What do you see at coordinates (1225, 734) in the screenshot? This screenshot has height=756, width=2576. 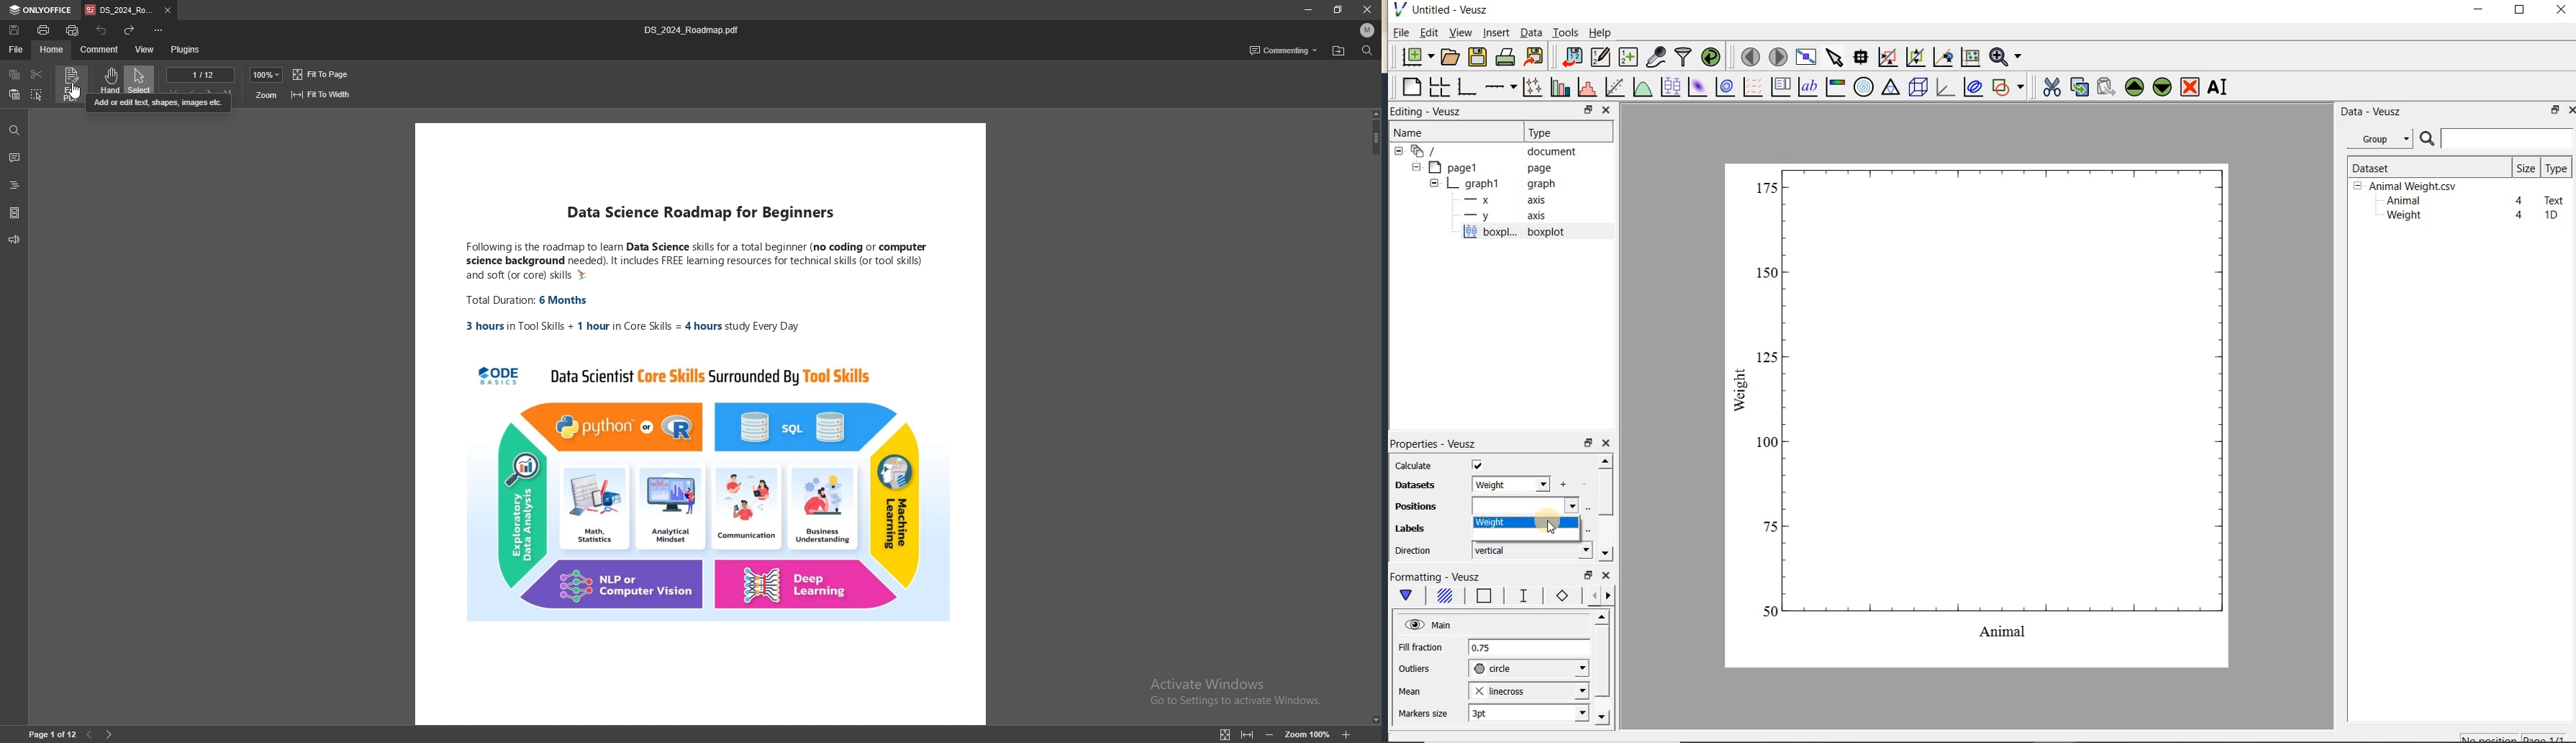 I see `fit to page` at bounding box center [1225, 734].